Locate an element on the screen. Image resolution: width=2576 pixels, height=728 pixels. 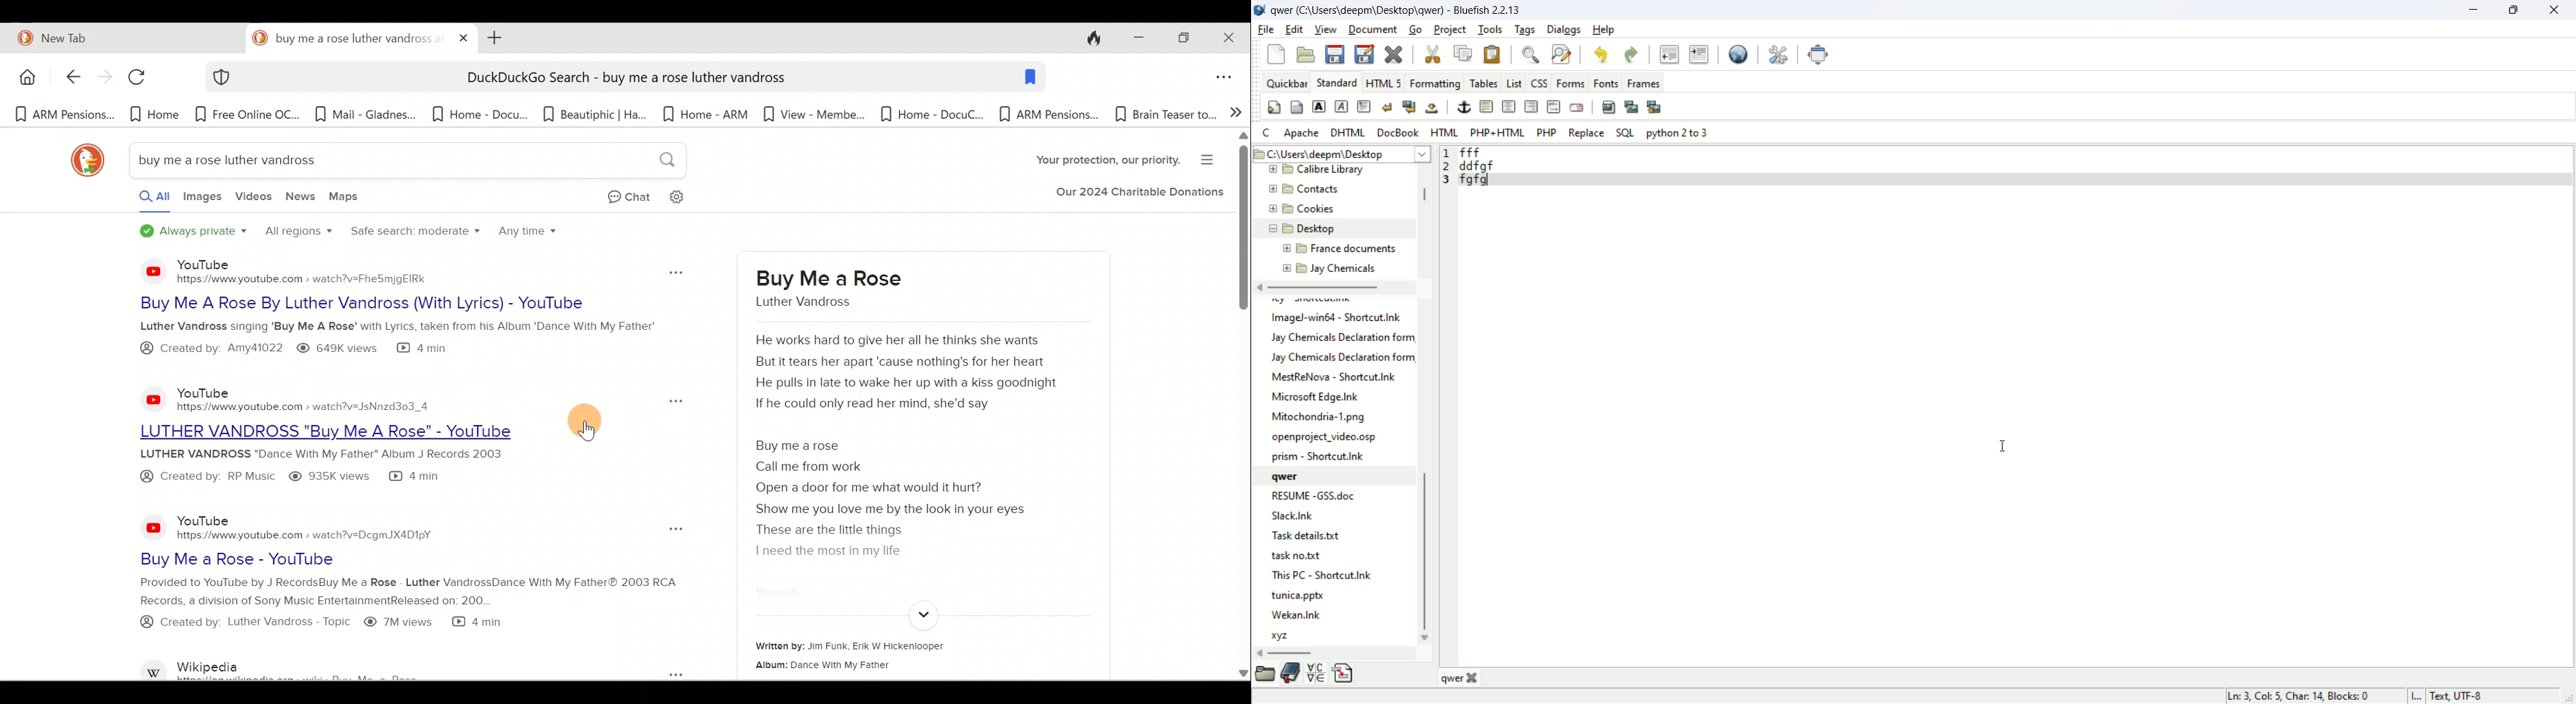
RESUME-GSS.docx is located at coordinates (1312, 497).